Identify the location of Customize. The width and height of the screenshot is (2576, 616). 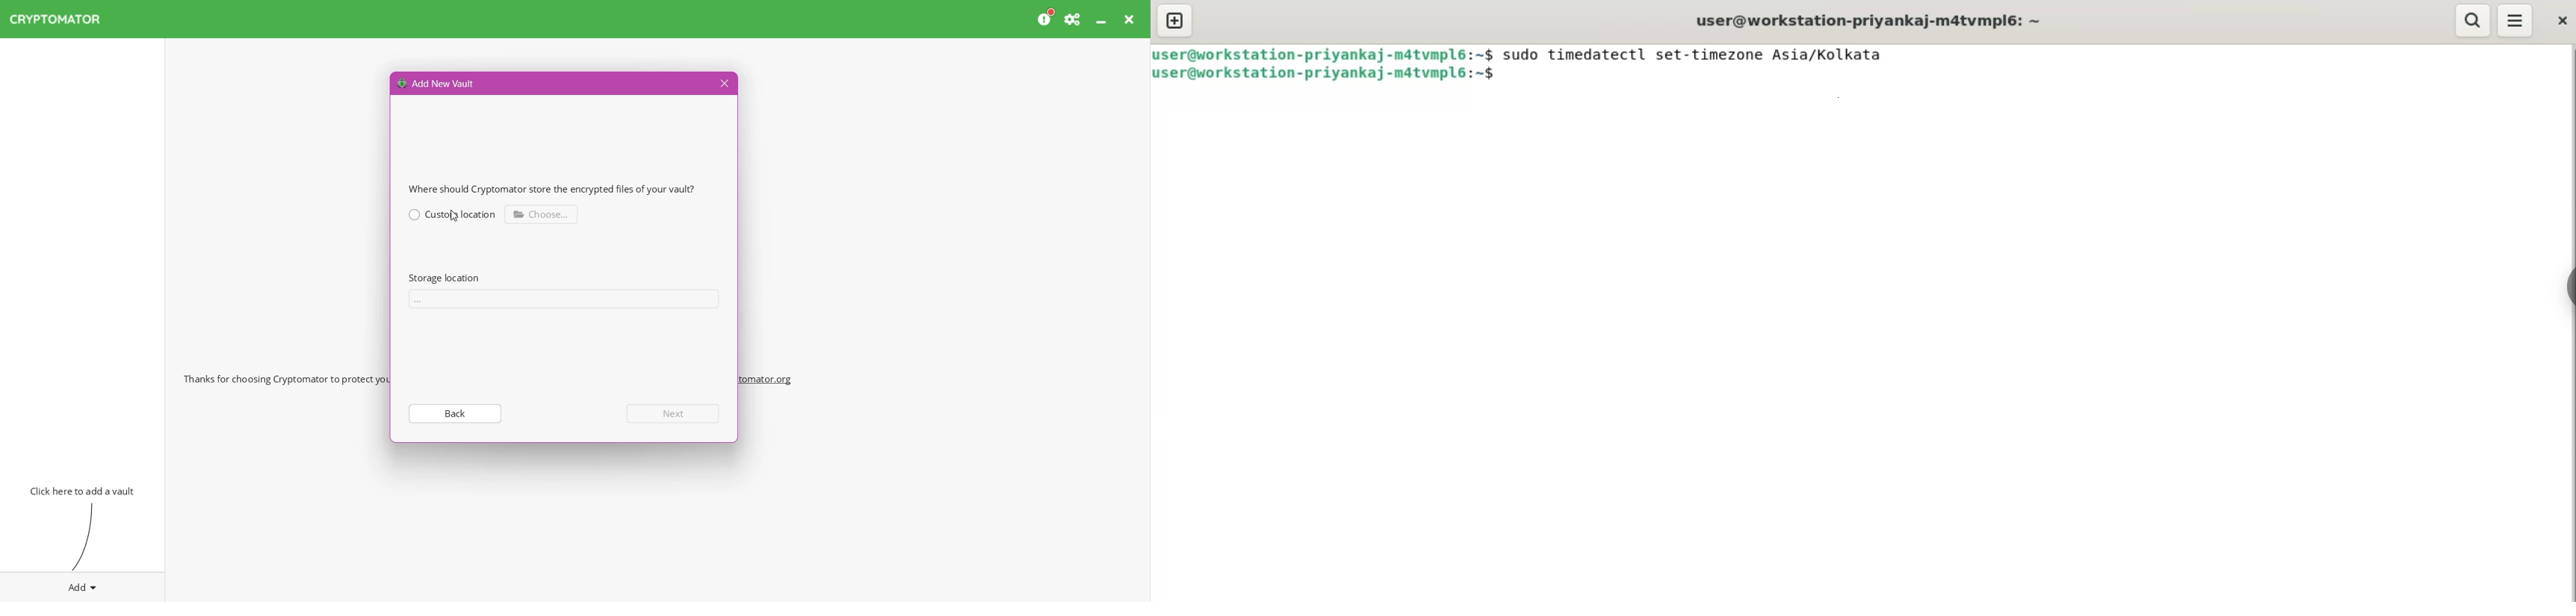
(543, 213).